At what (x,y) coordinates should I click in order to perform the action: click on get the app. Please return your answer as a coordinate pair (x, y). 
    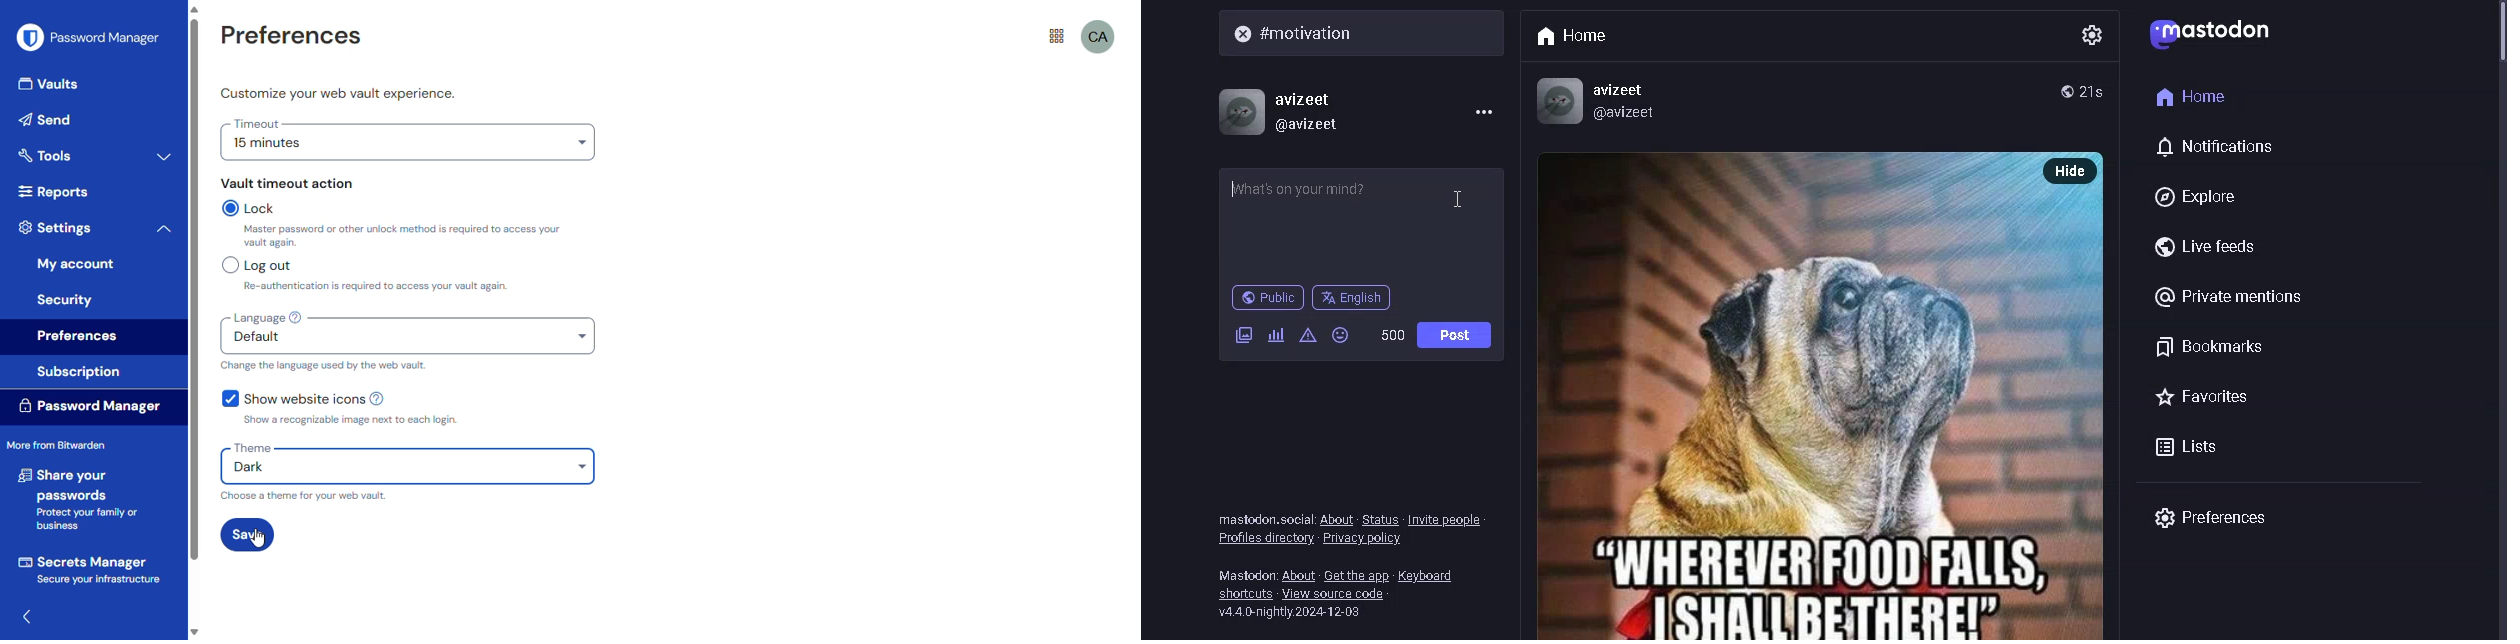
    Looking at the image, I should click on (1357, 573).